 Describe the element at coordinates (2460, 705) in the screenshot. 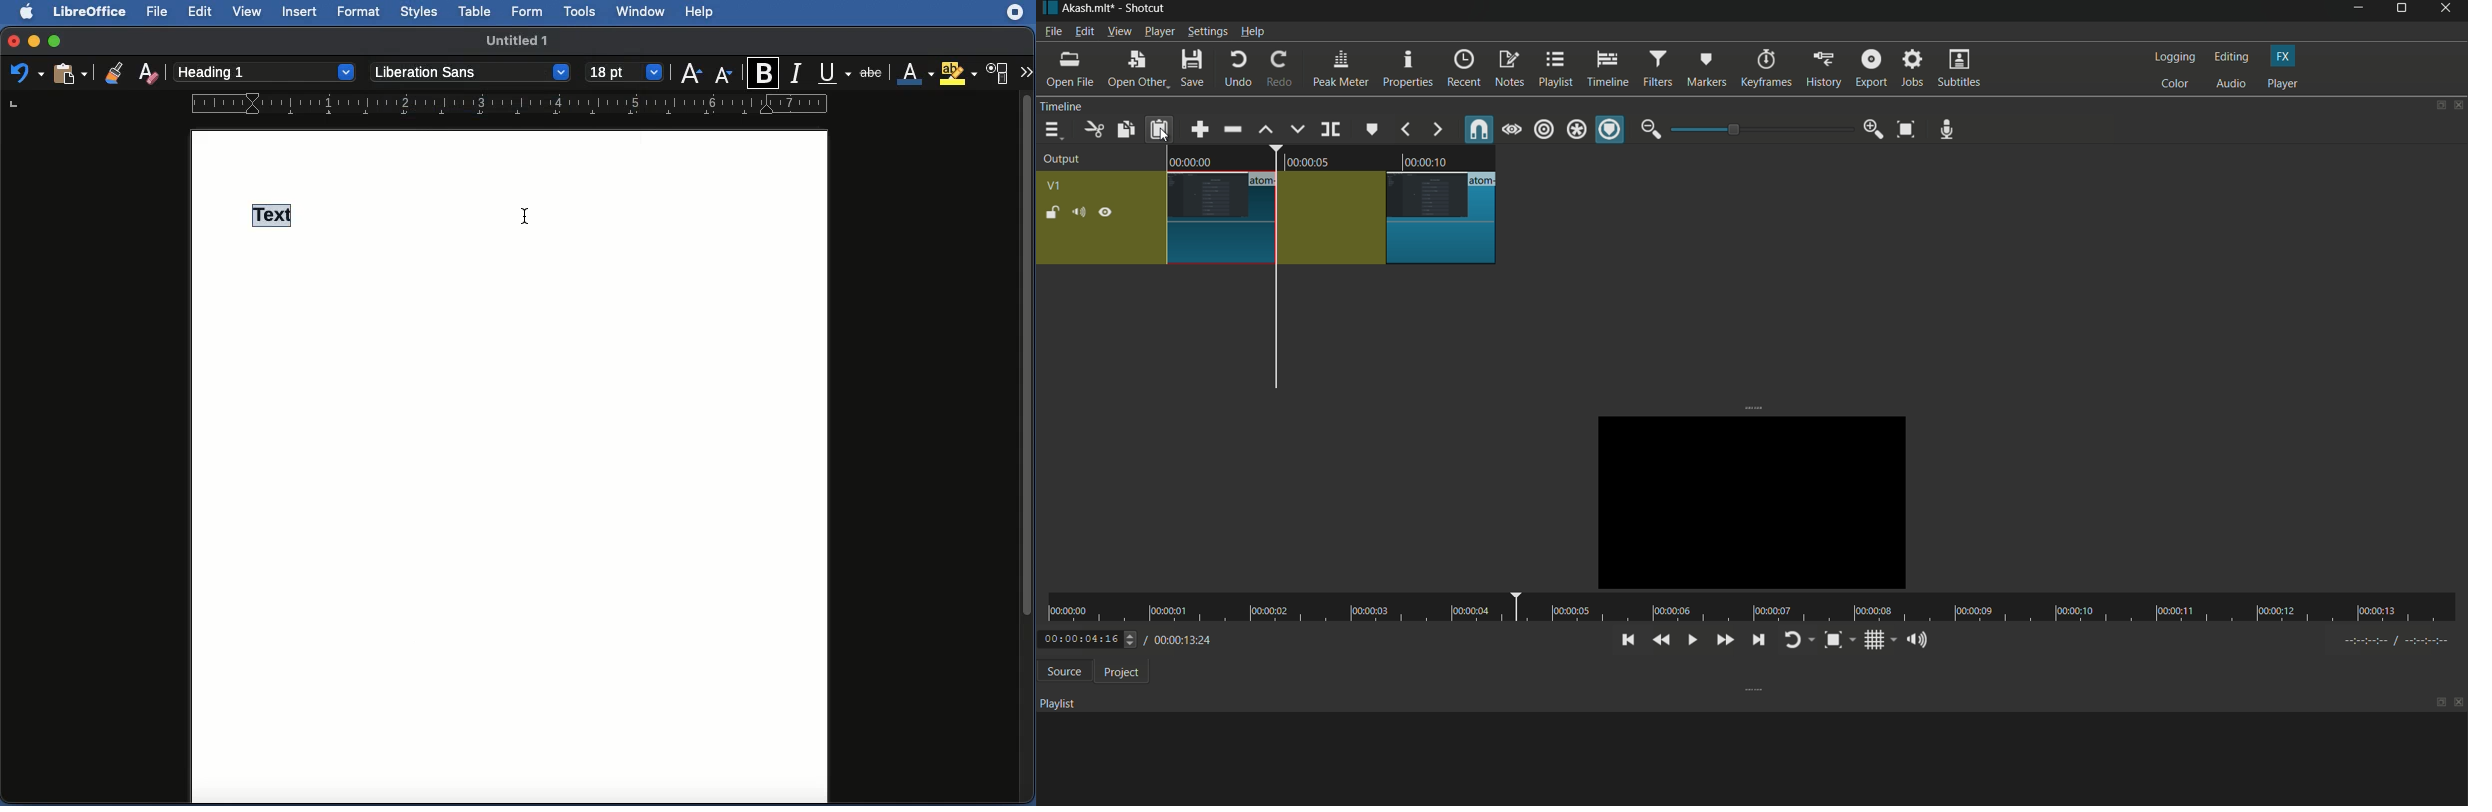

I see `close` at that location.